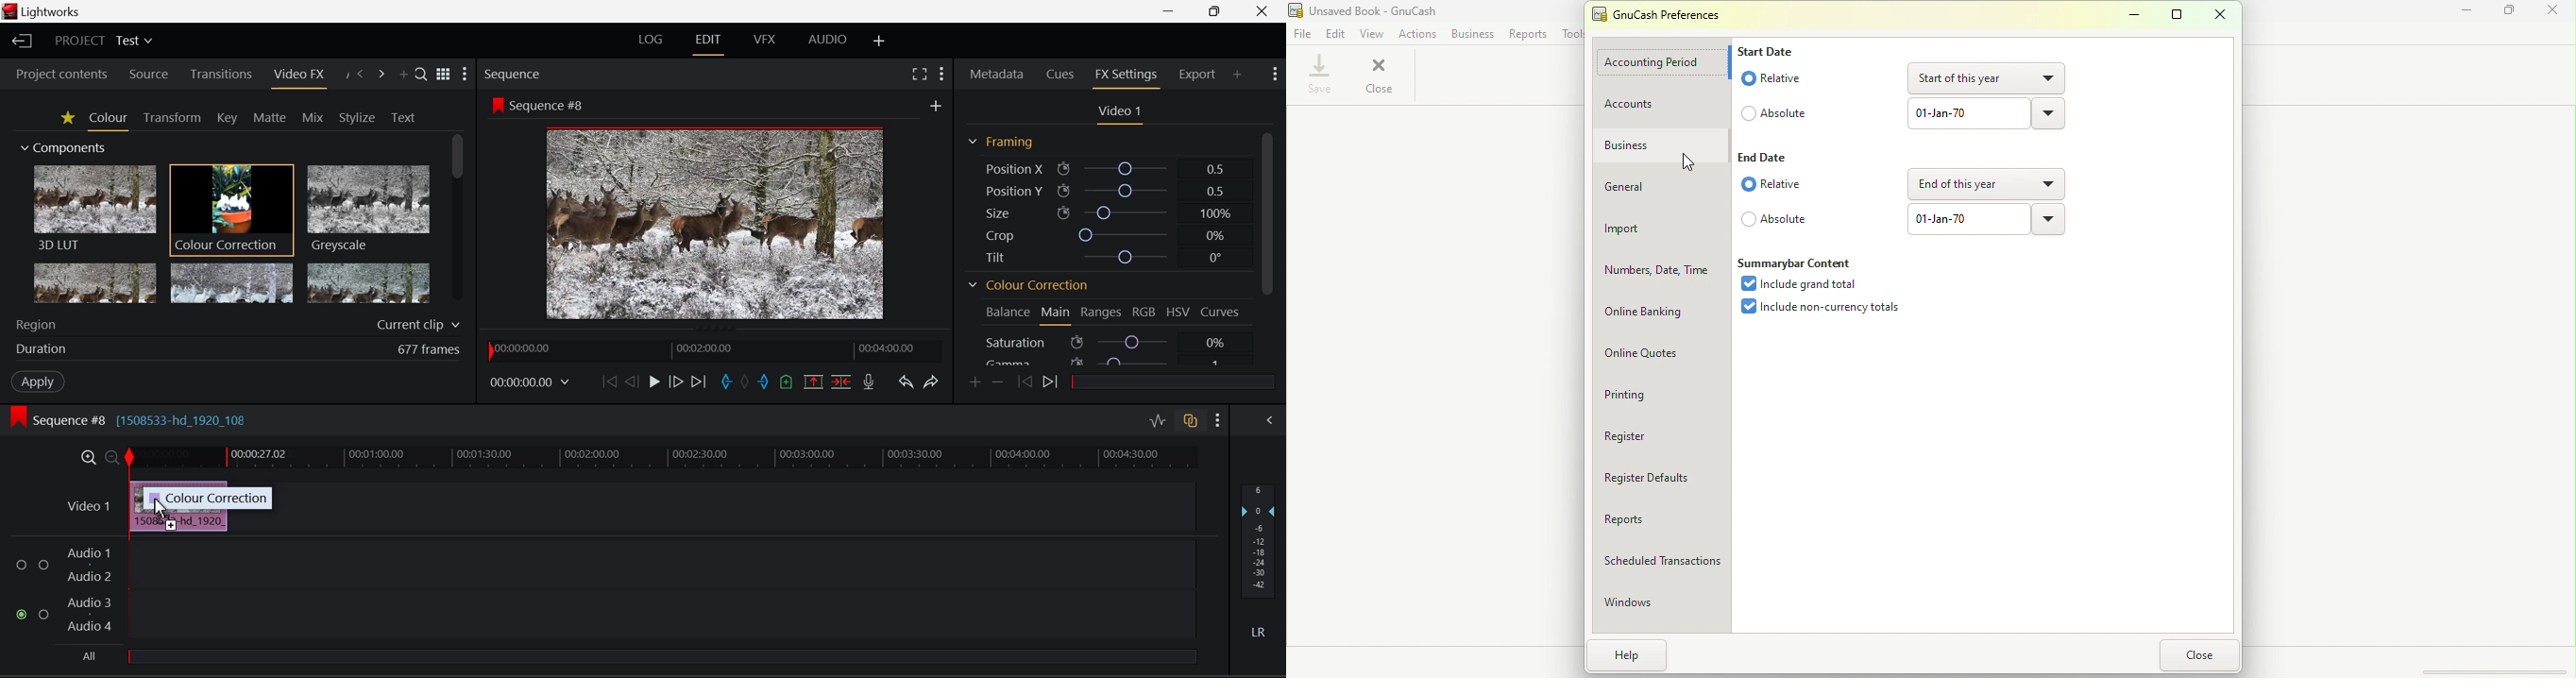 This screenshot has height=700, width=2576. What do you see at coordinates (2512, 15) in the screenshot?
I see `Maximize` at bounding box center [2512, 15].